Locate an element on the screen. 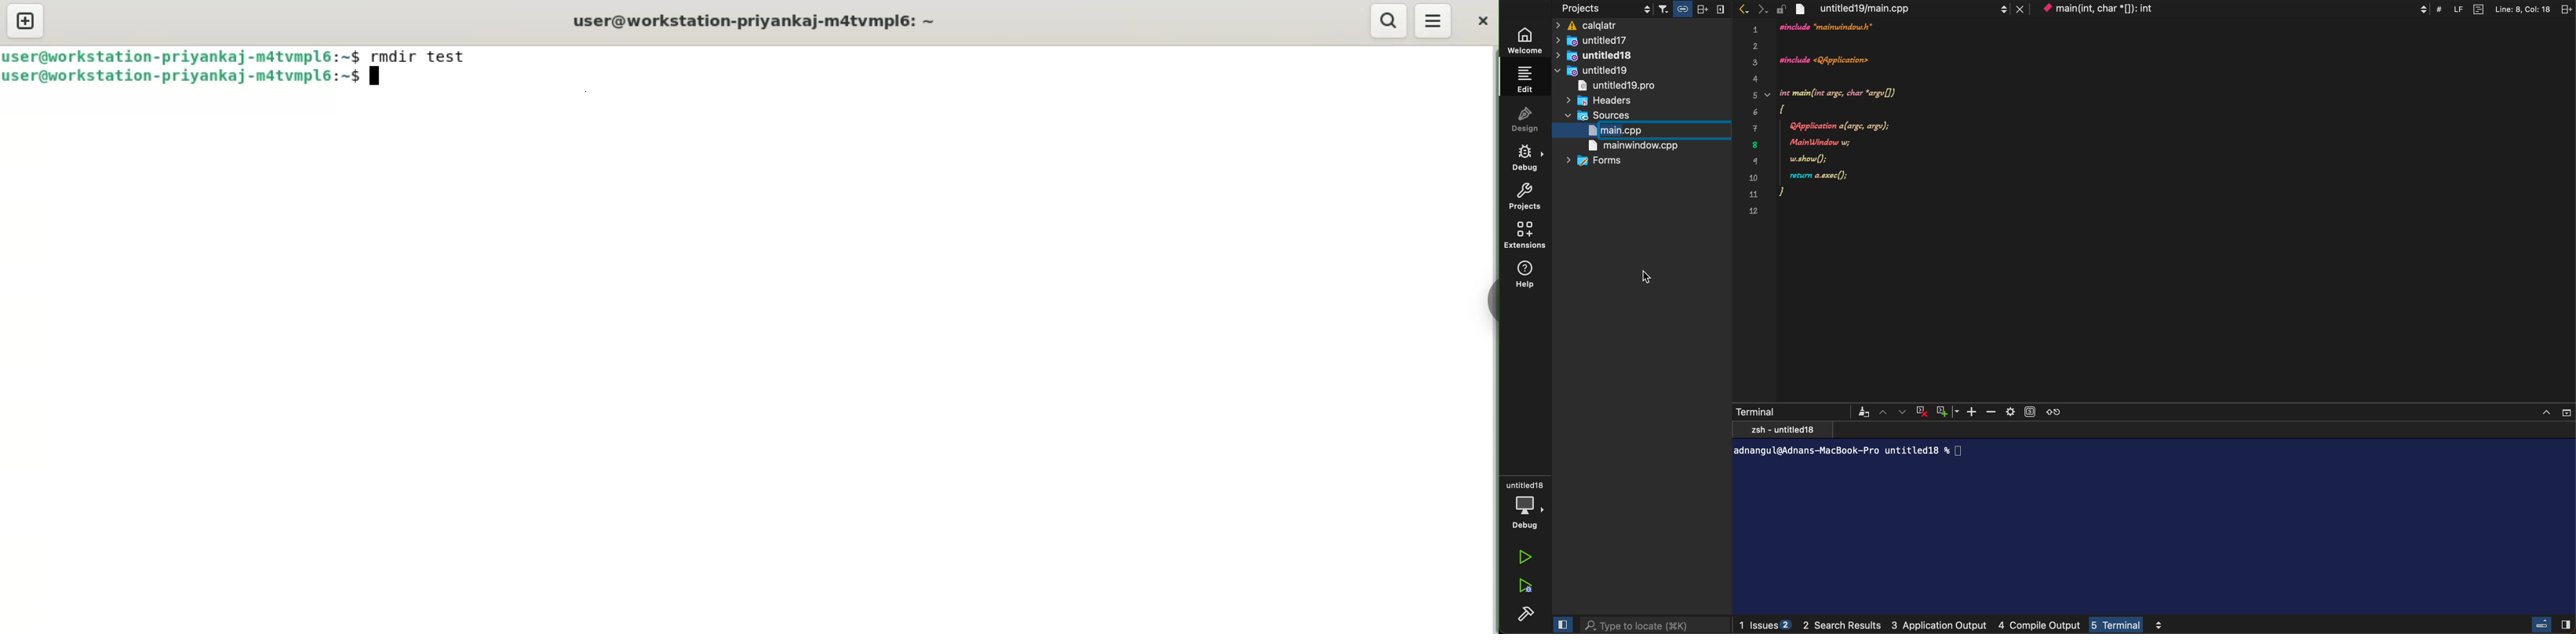  debug is located at coordinates (1526, 503).